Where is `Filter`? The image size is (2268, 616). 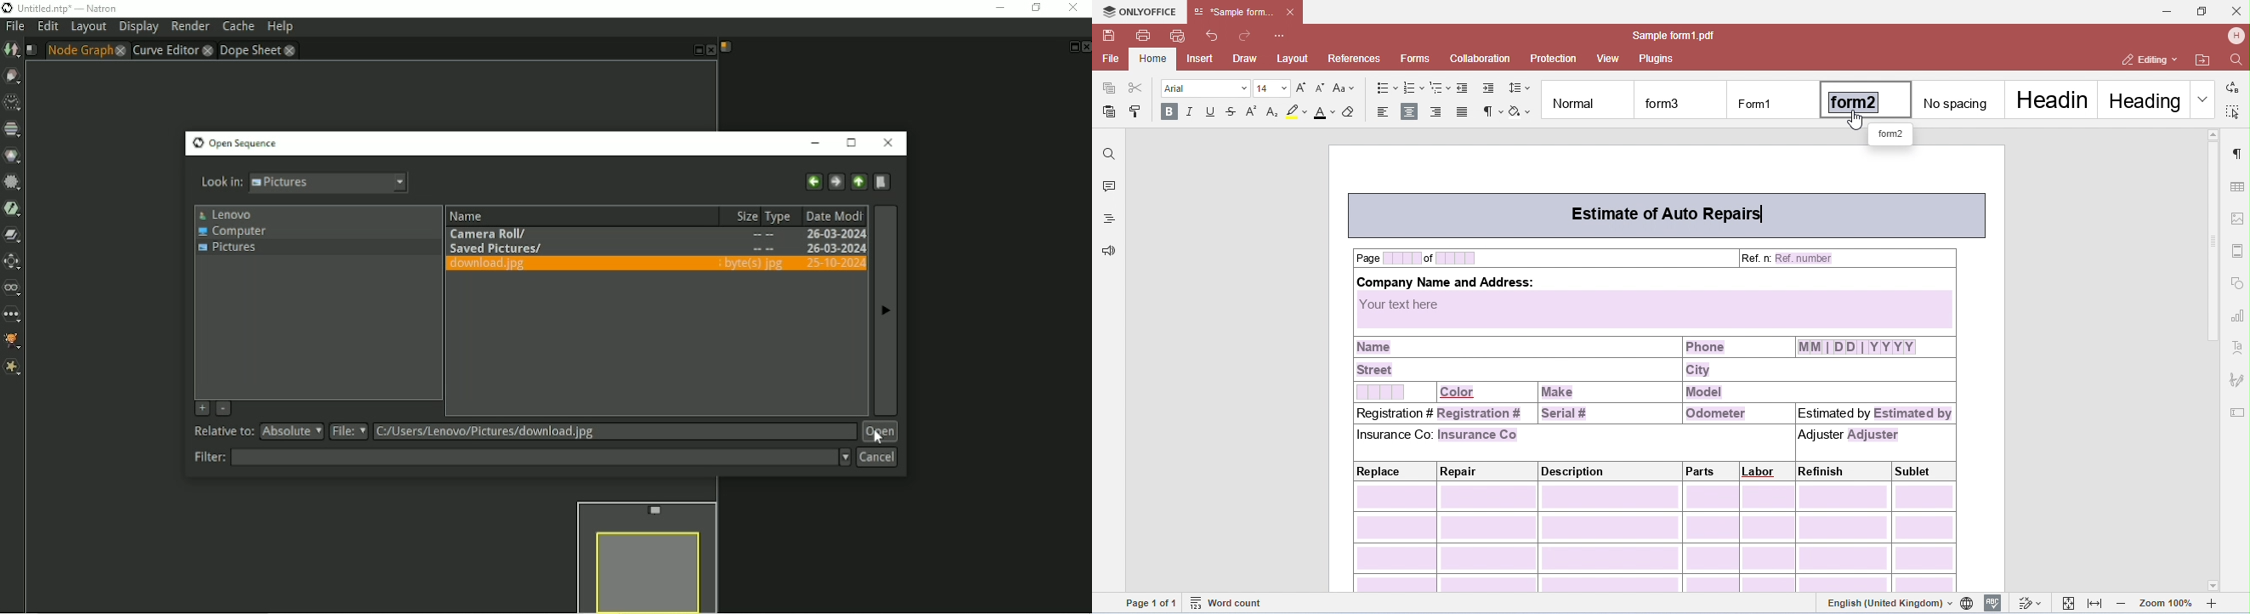 Filter is located at coordinates (12, 182).